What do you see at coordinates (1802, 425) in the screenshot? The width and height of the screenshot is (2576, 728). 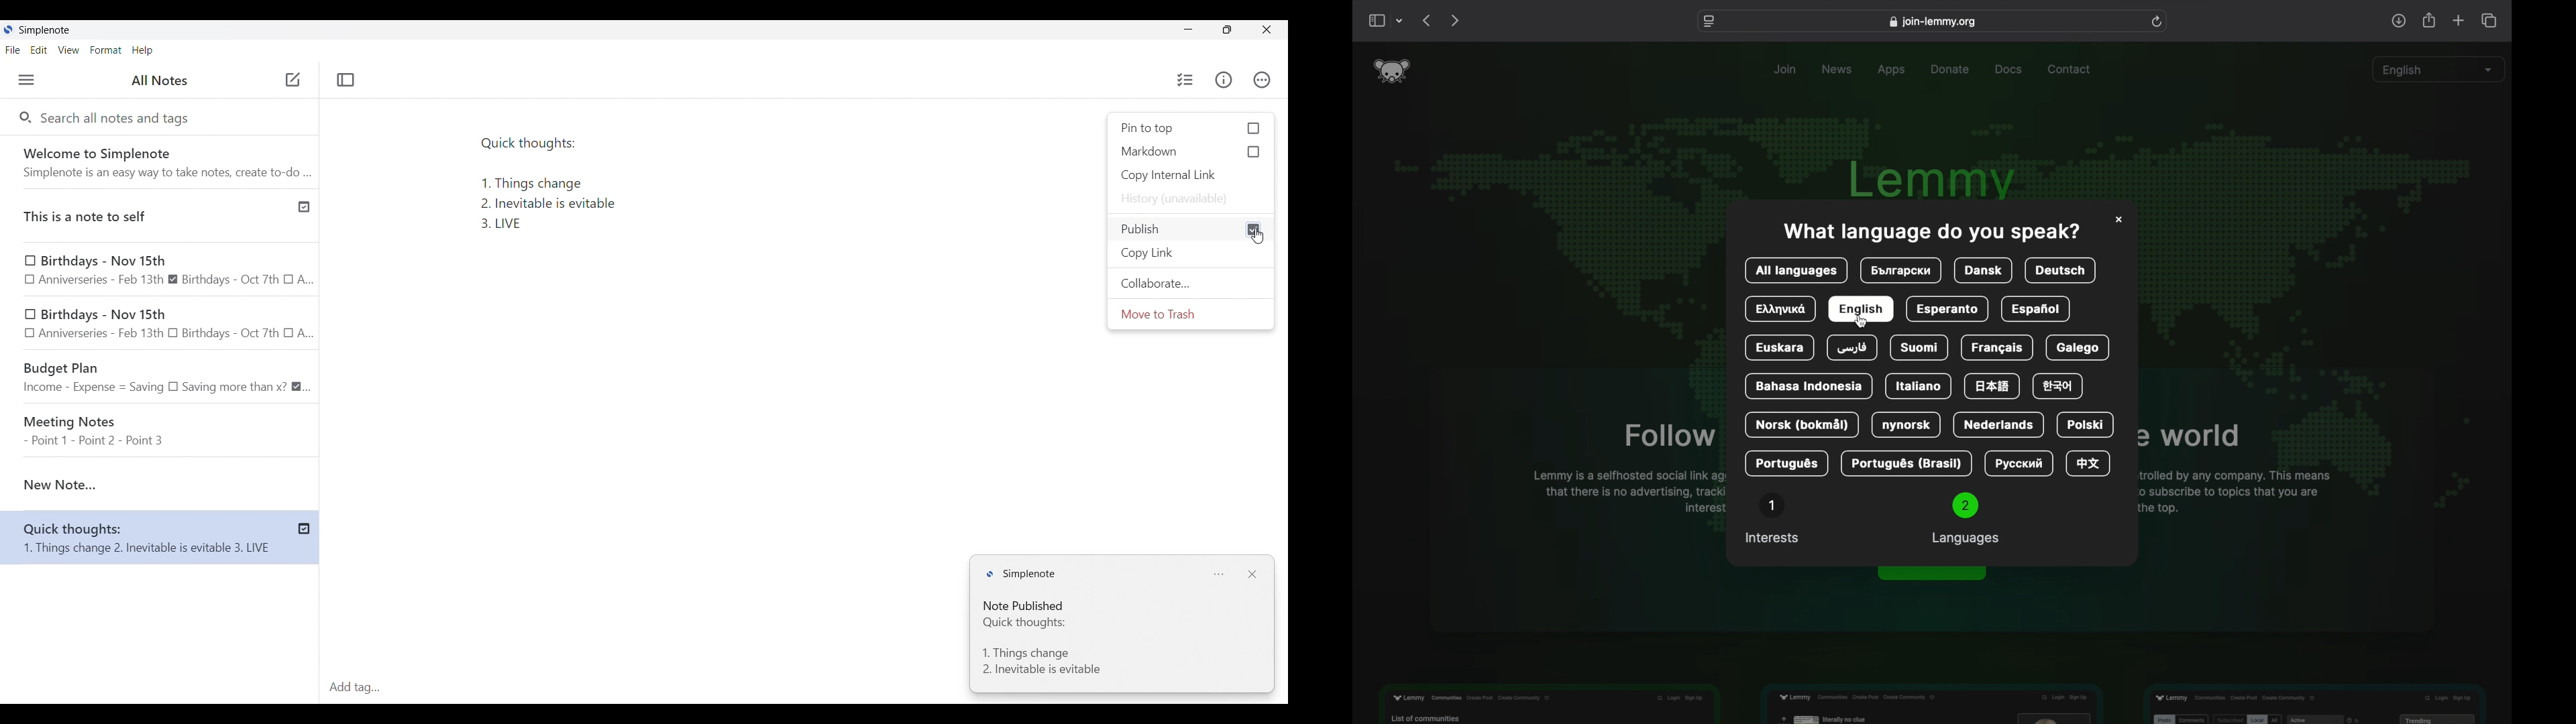 I see `norsk` at bounding box center [1802, 425].